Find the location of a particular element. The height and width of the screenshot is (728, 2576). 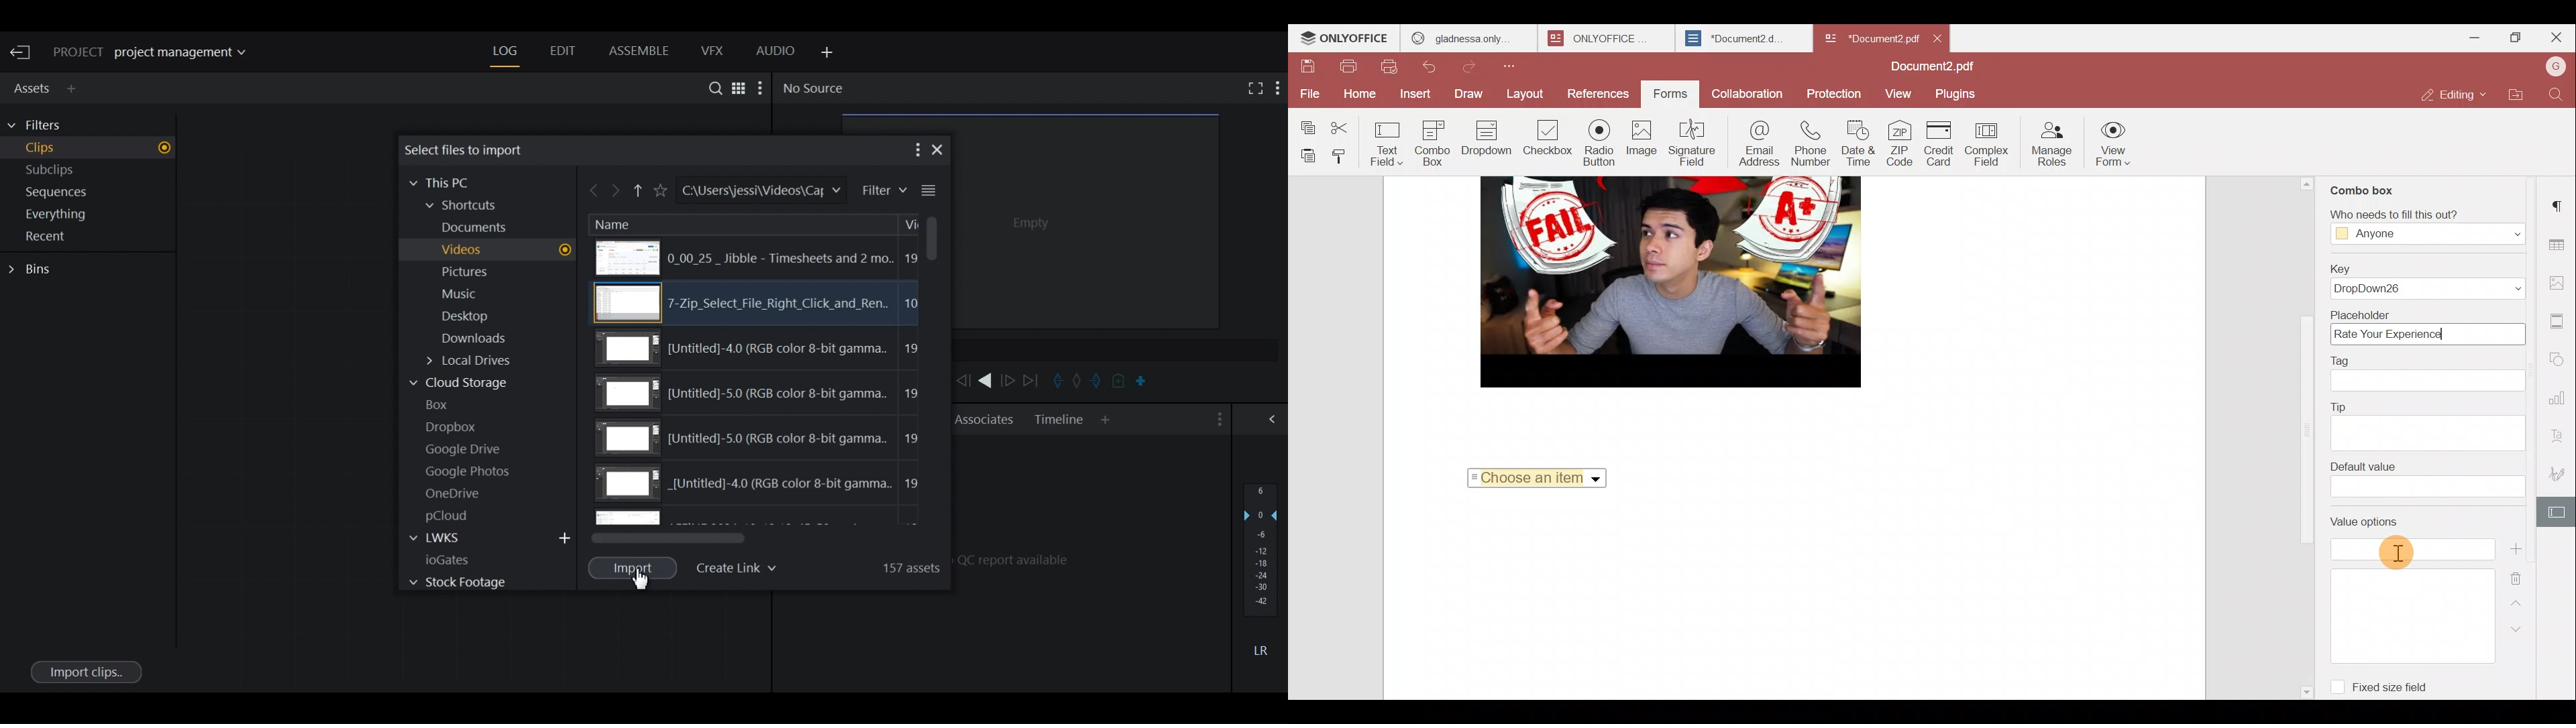

Combo box is located at coordinates (1438, 143).